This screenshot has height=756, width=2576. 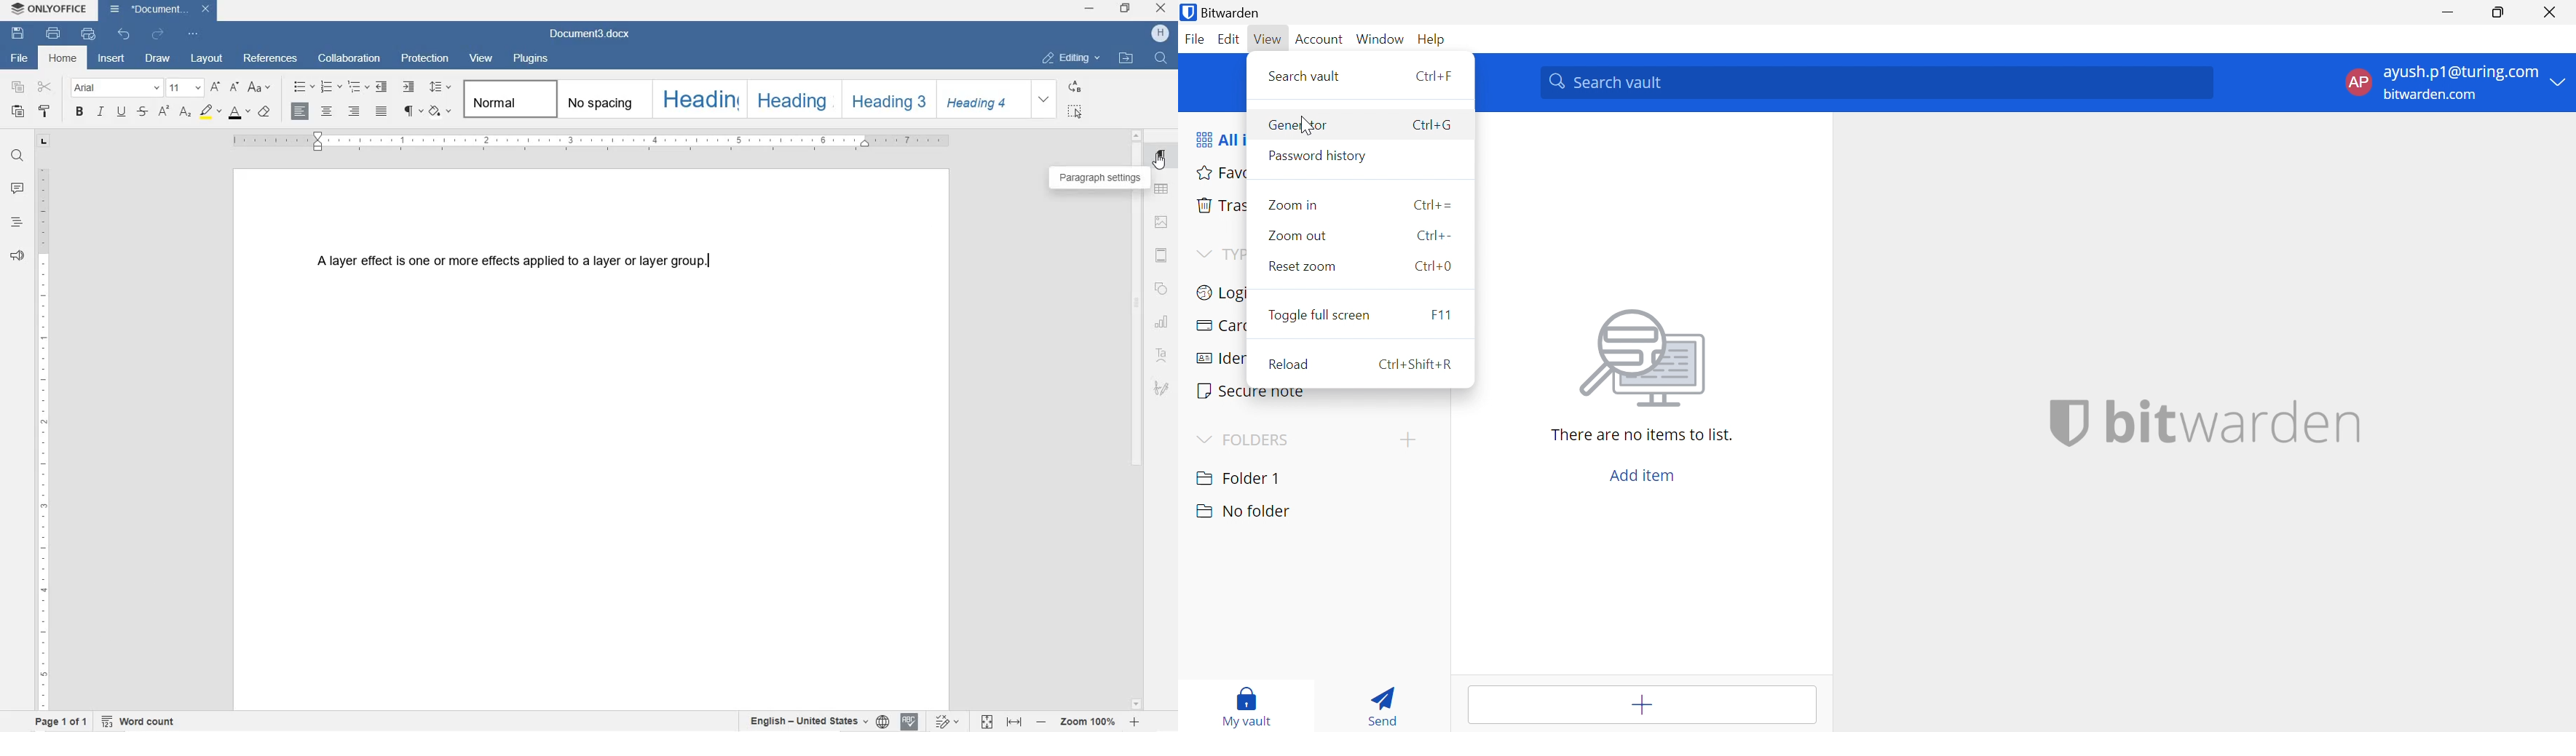 What do you see at coordinates (80, 112) in the screenshot?
I see `BOLD` at bounding box center [80, 112].